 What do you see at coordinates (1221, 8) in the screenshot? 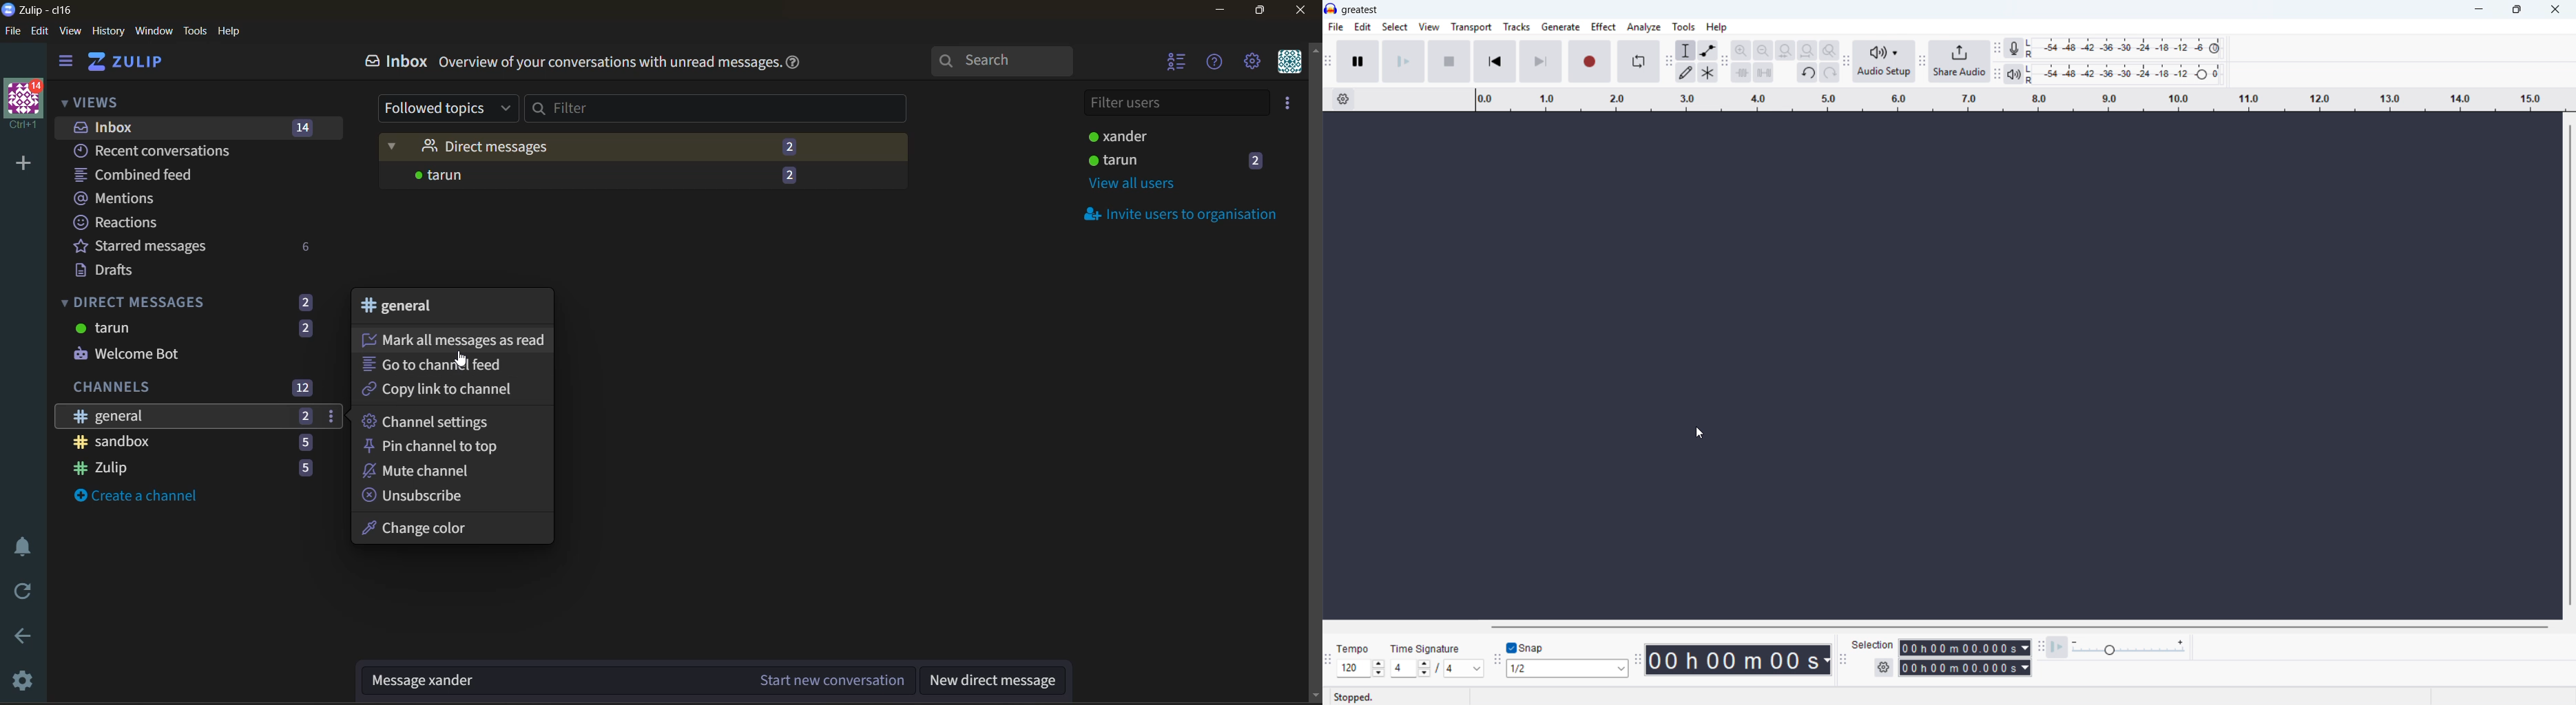
I see `minimize` at bounding box center [1221, 8].